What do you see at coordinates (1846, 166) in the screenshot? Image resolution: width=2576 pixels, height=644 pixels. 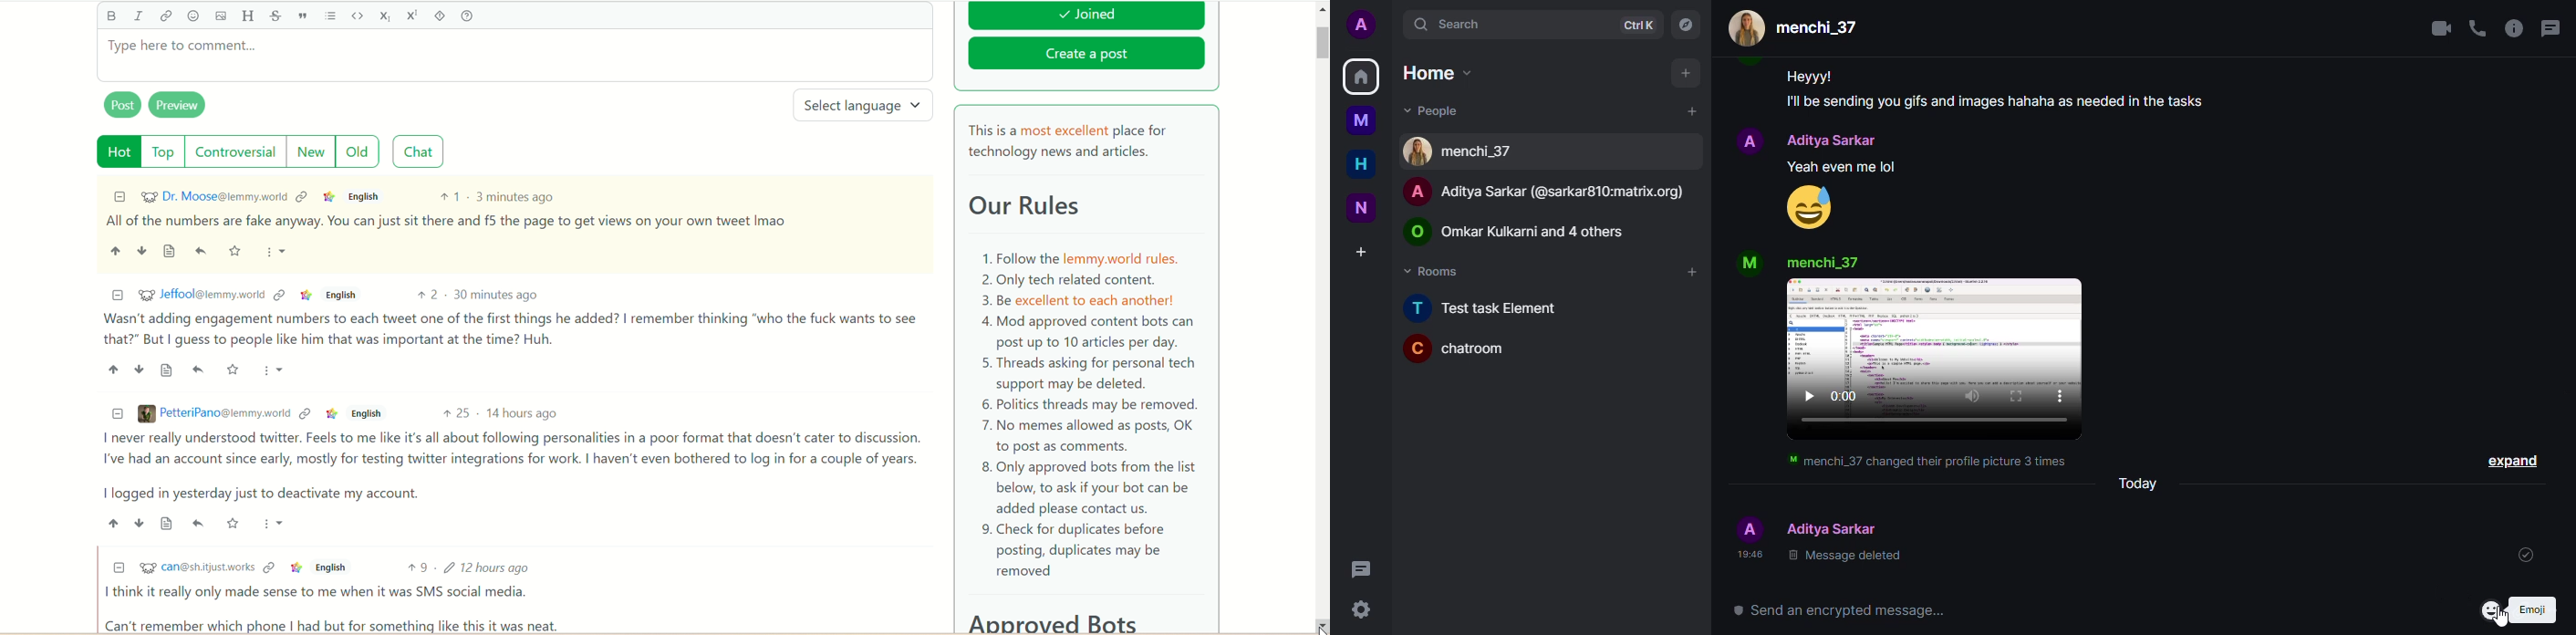 I see `message` at bounding box center [1846, 166].